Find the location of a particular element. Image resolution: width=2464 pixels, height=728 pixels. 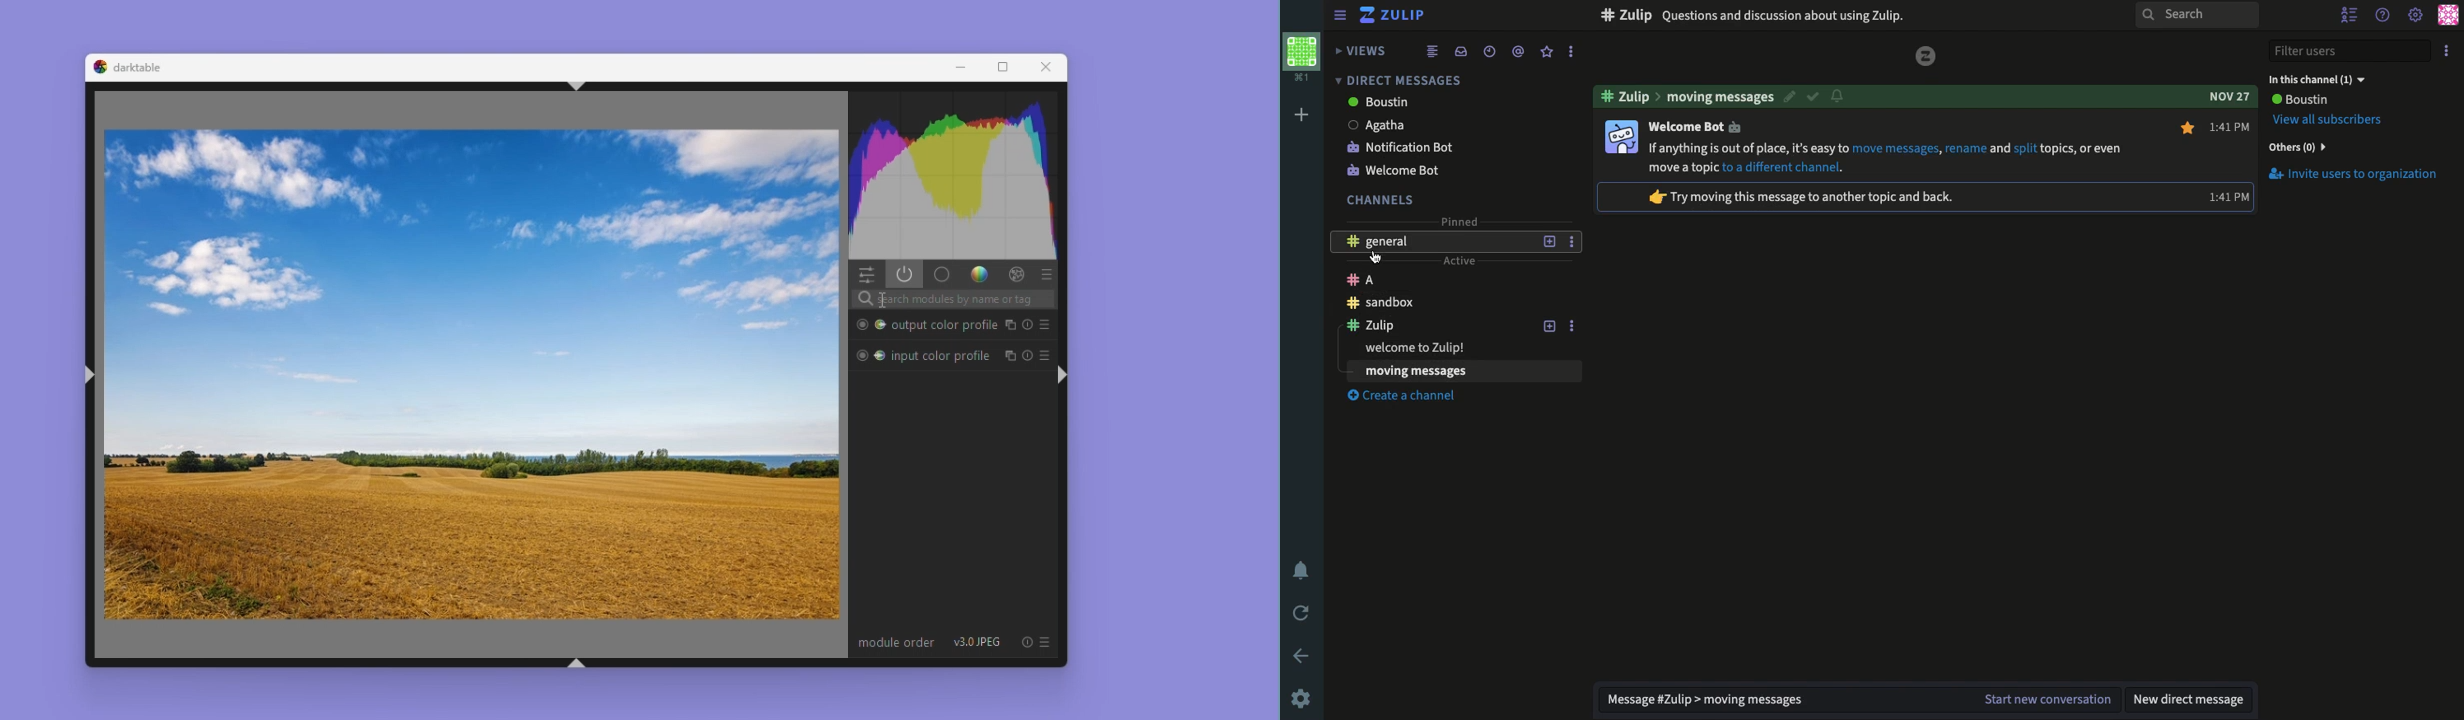

Agatha is located at coordinates (1437, 124).